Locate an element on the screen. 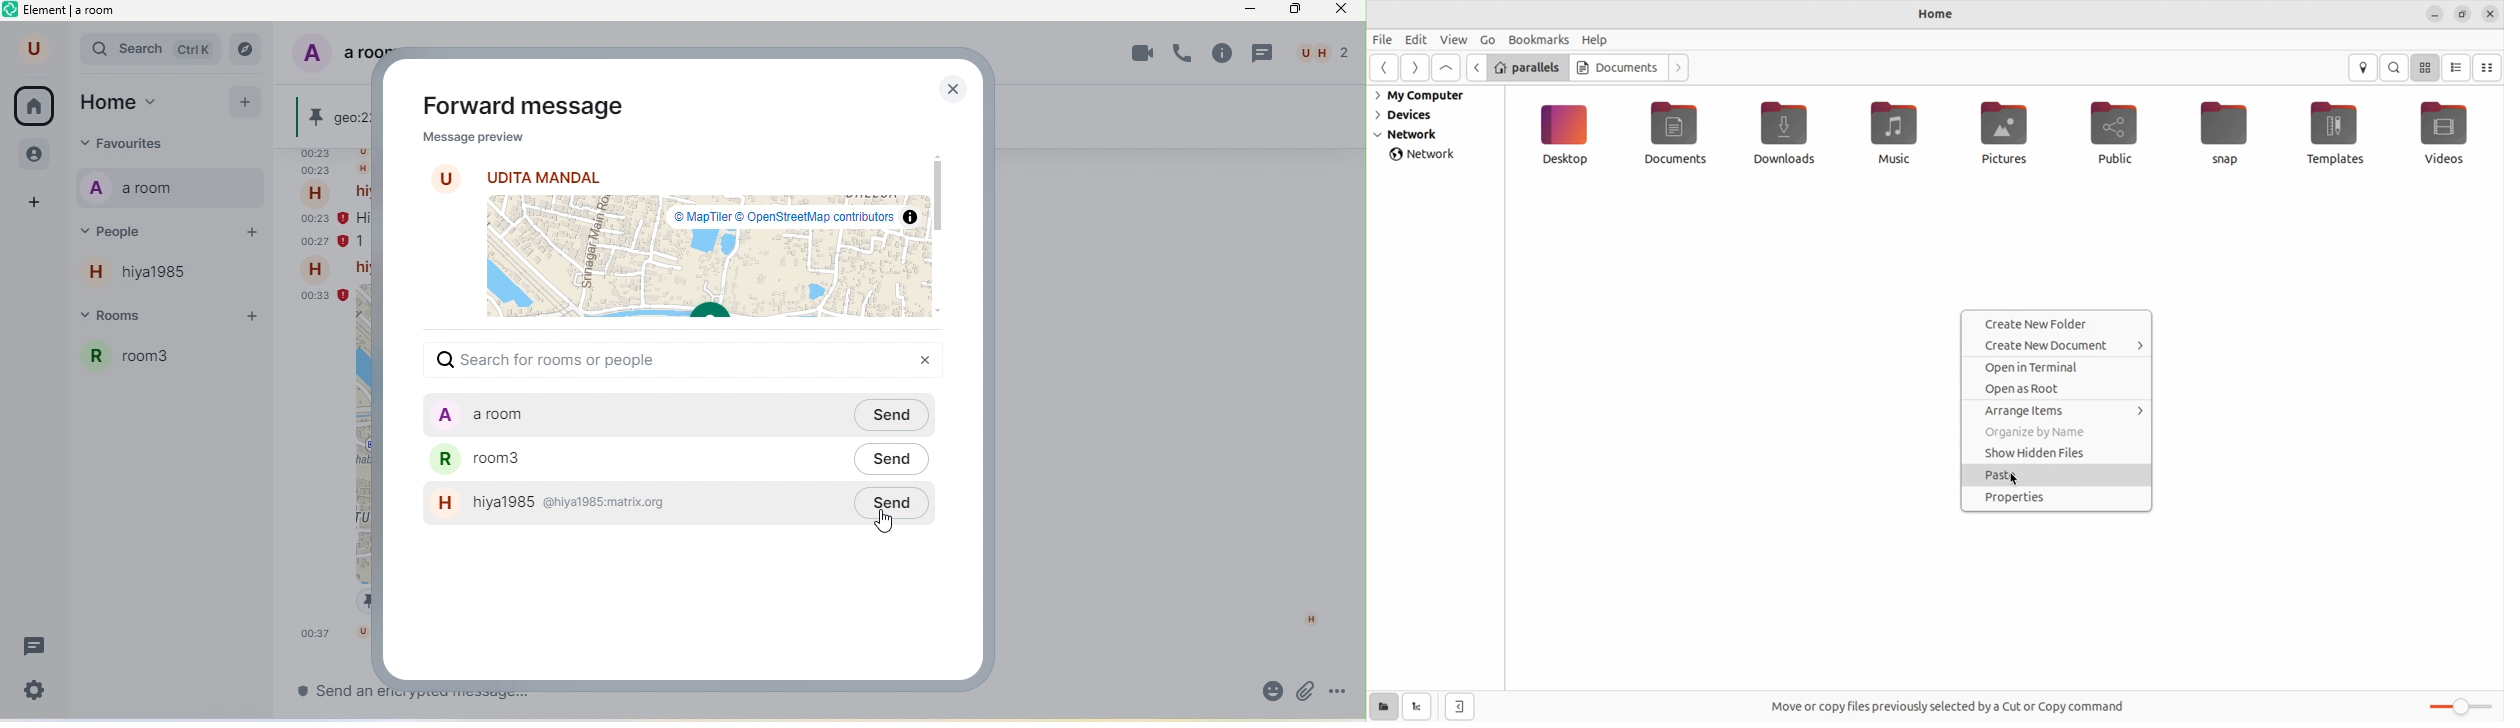  send is located at coordinates (899, 457).